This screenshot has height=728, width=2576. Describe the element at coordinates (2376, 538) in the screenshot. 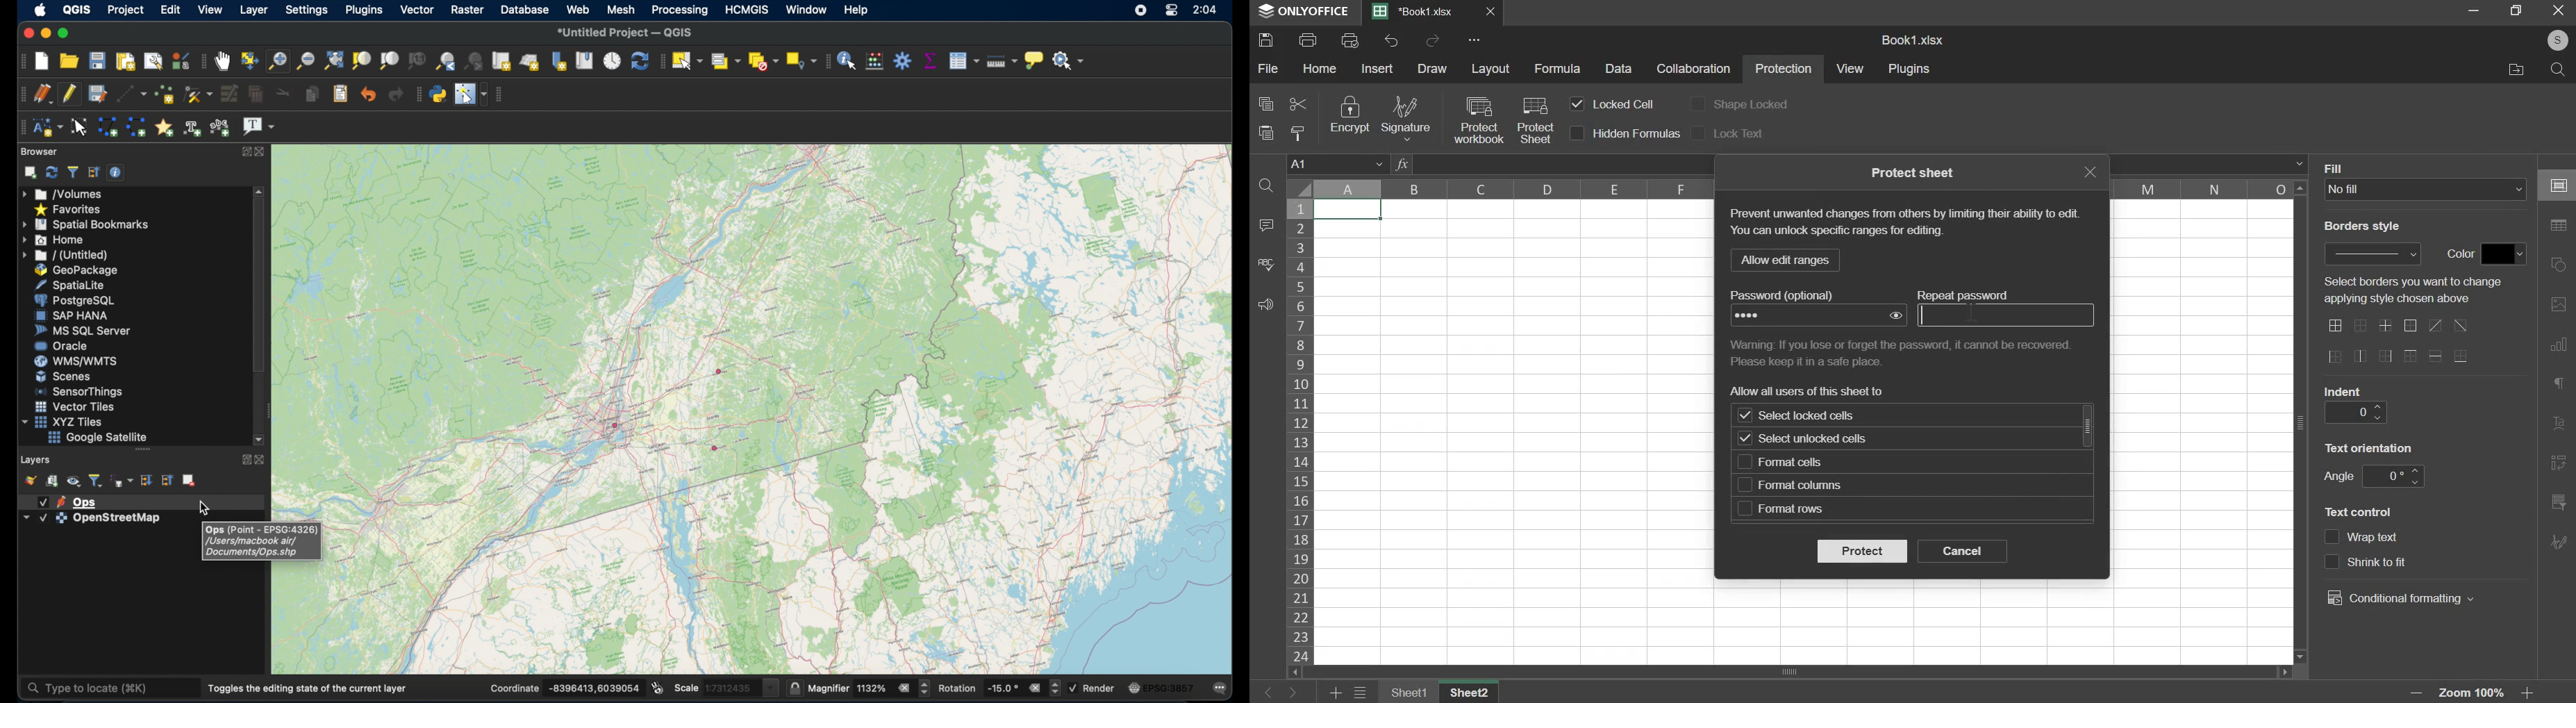

I see `text control` at that location.